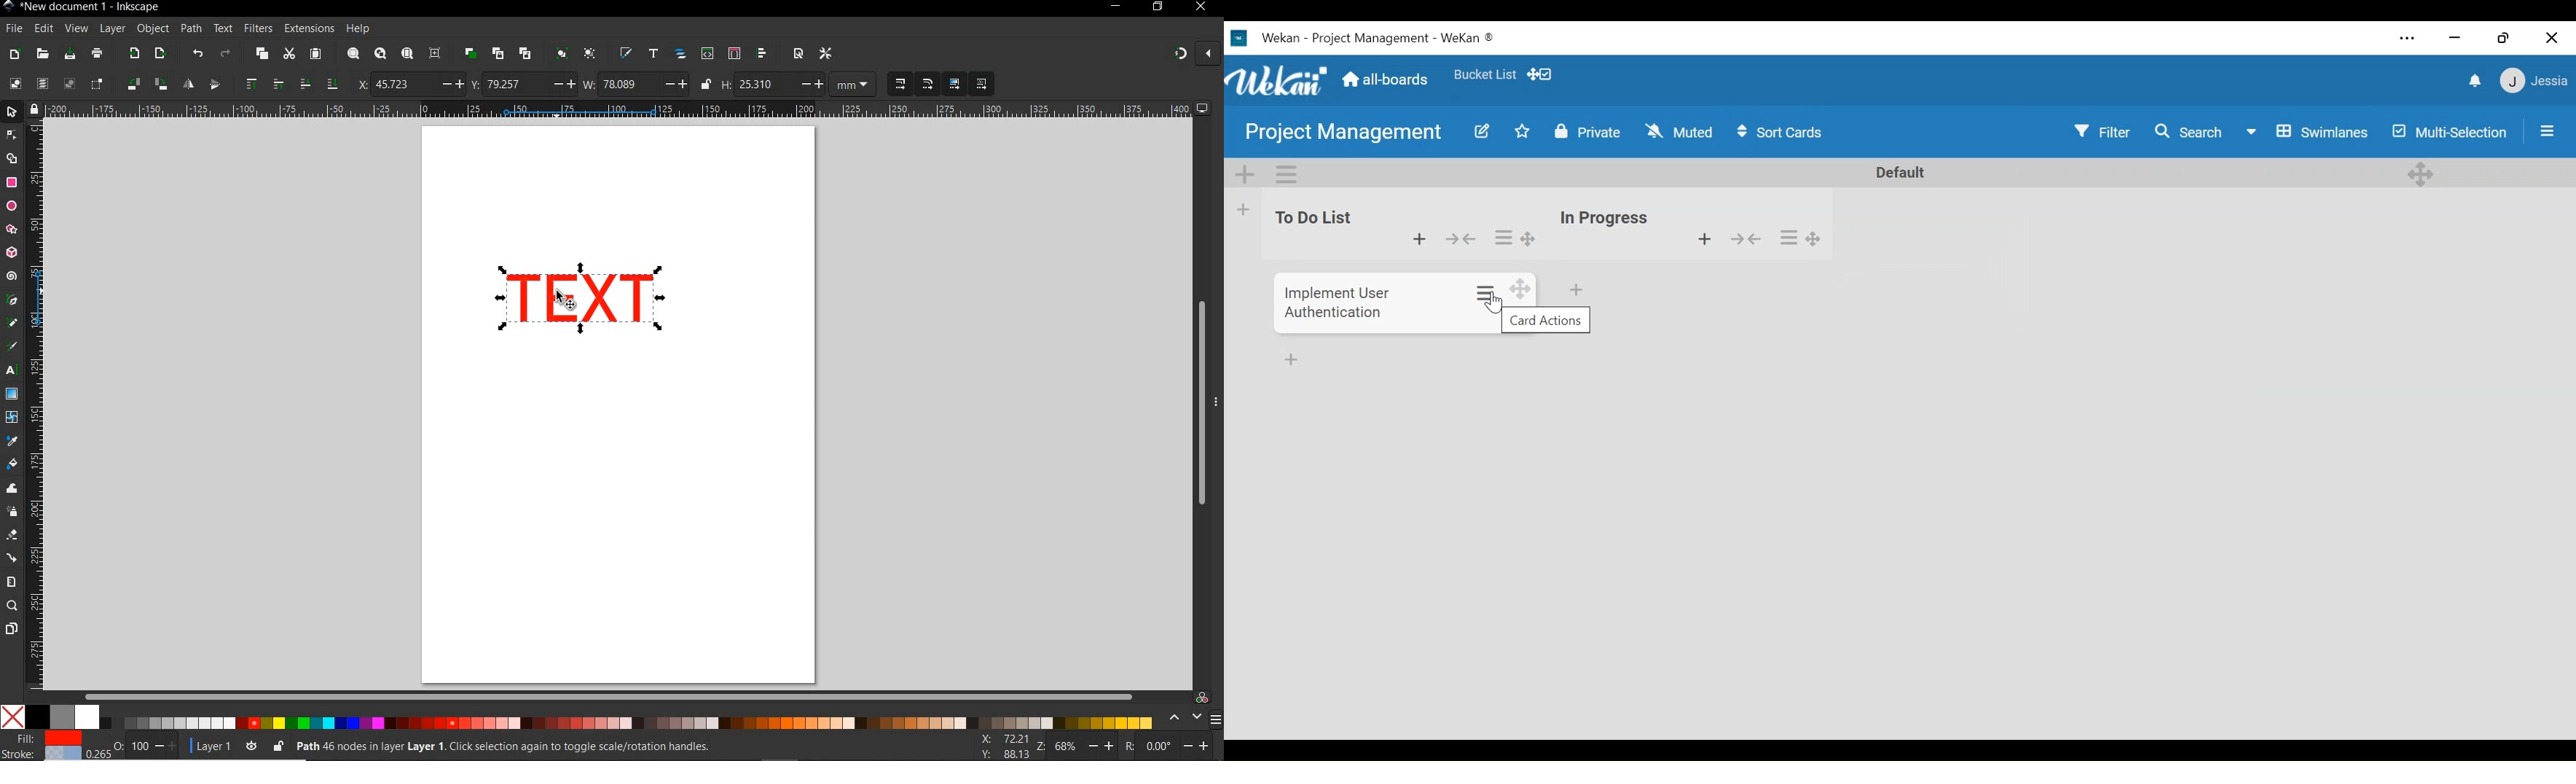 Image resolution: width=2576 pixels, height=784 pixels. I want to click on PENCIL TOOL, so click(12, 324).